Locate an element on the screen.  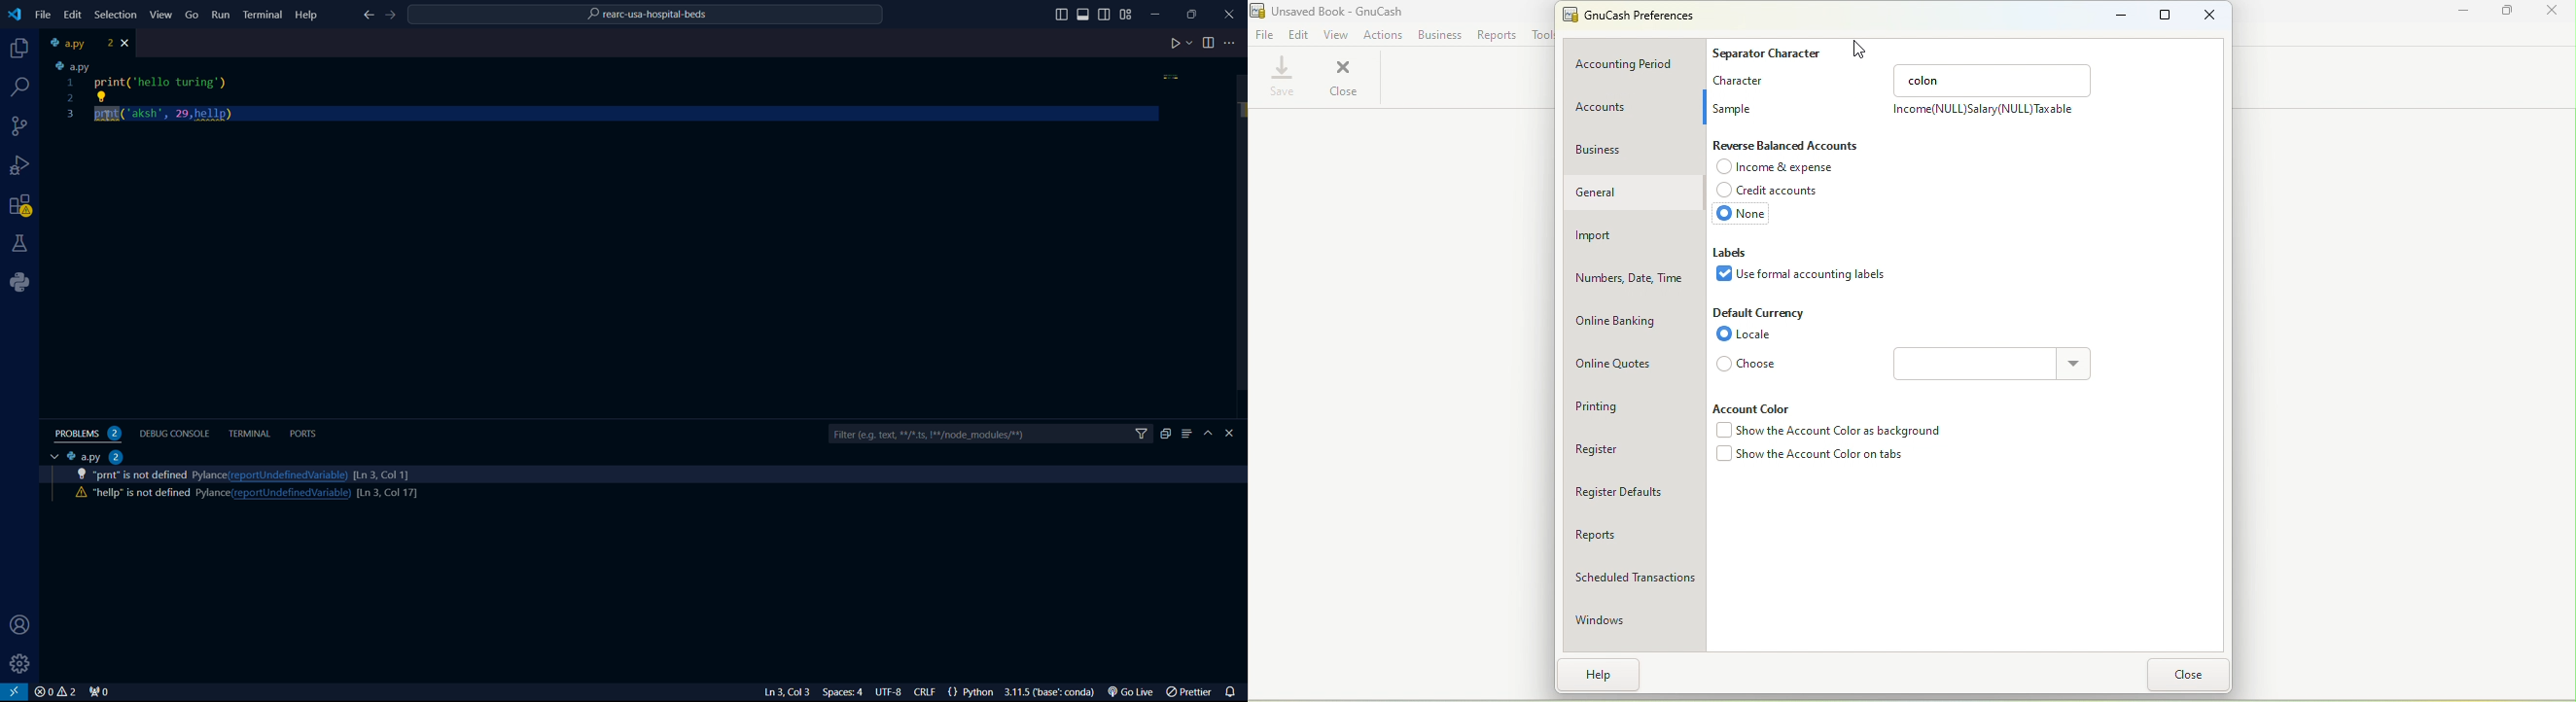
Income(NULL)Salary(NULL) Taxable is located at coordinates (1985, 108).